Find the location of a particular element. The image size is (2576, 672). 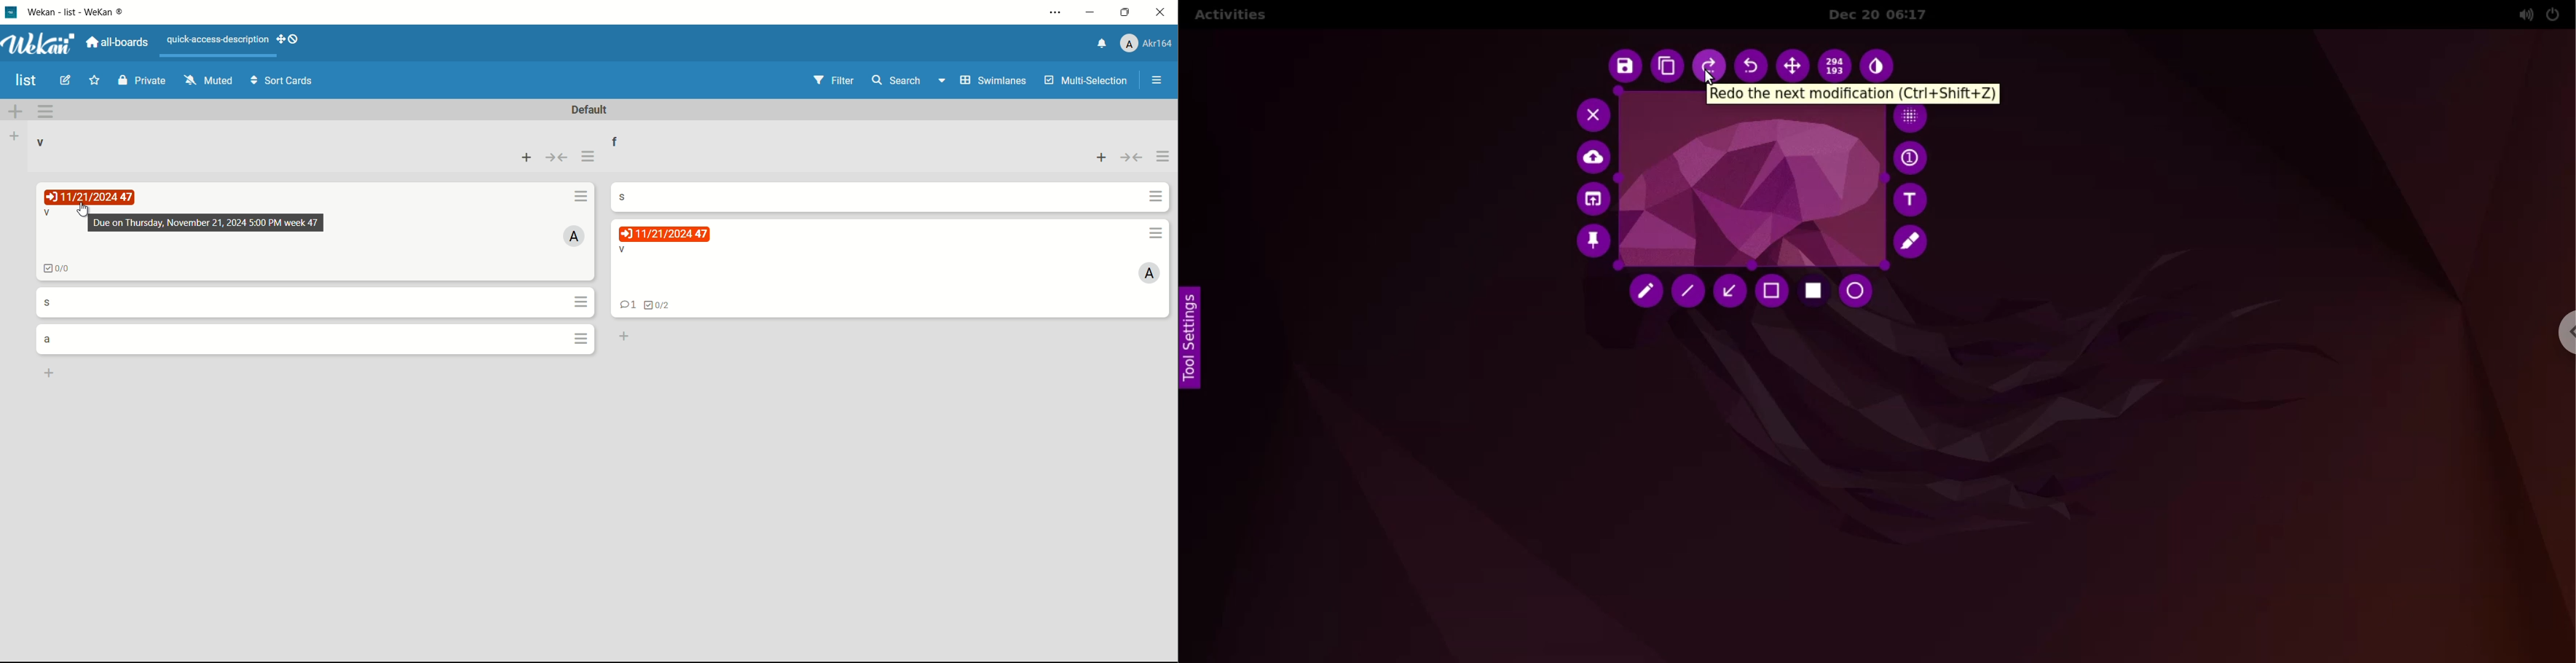

card name is located at coordinates (628, 196).